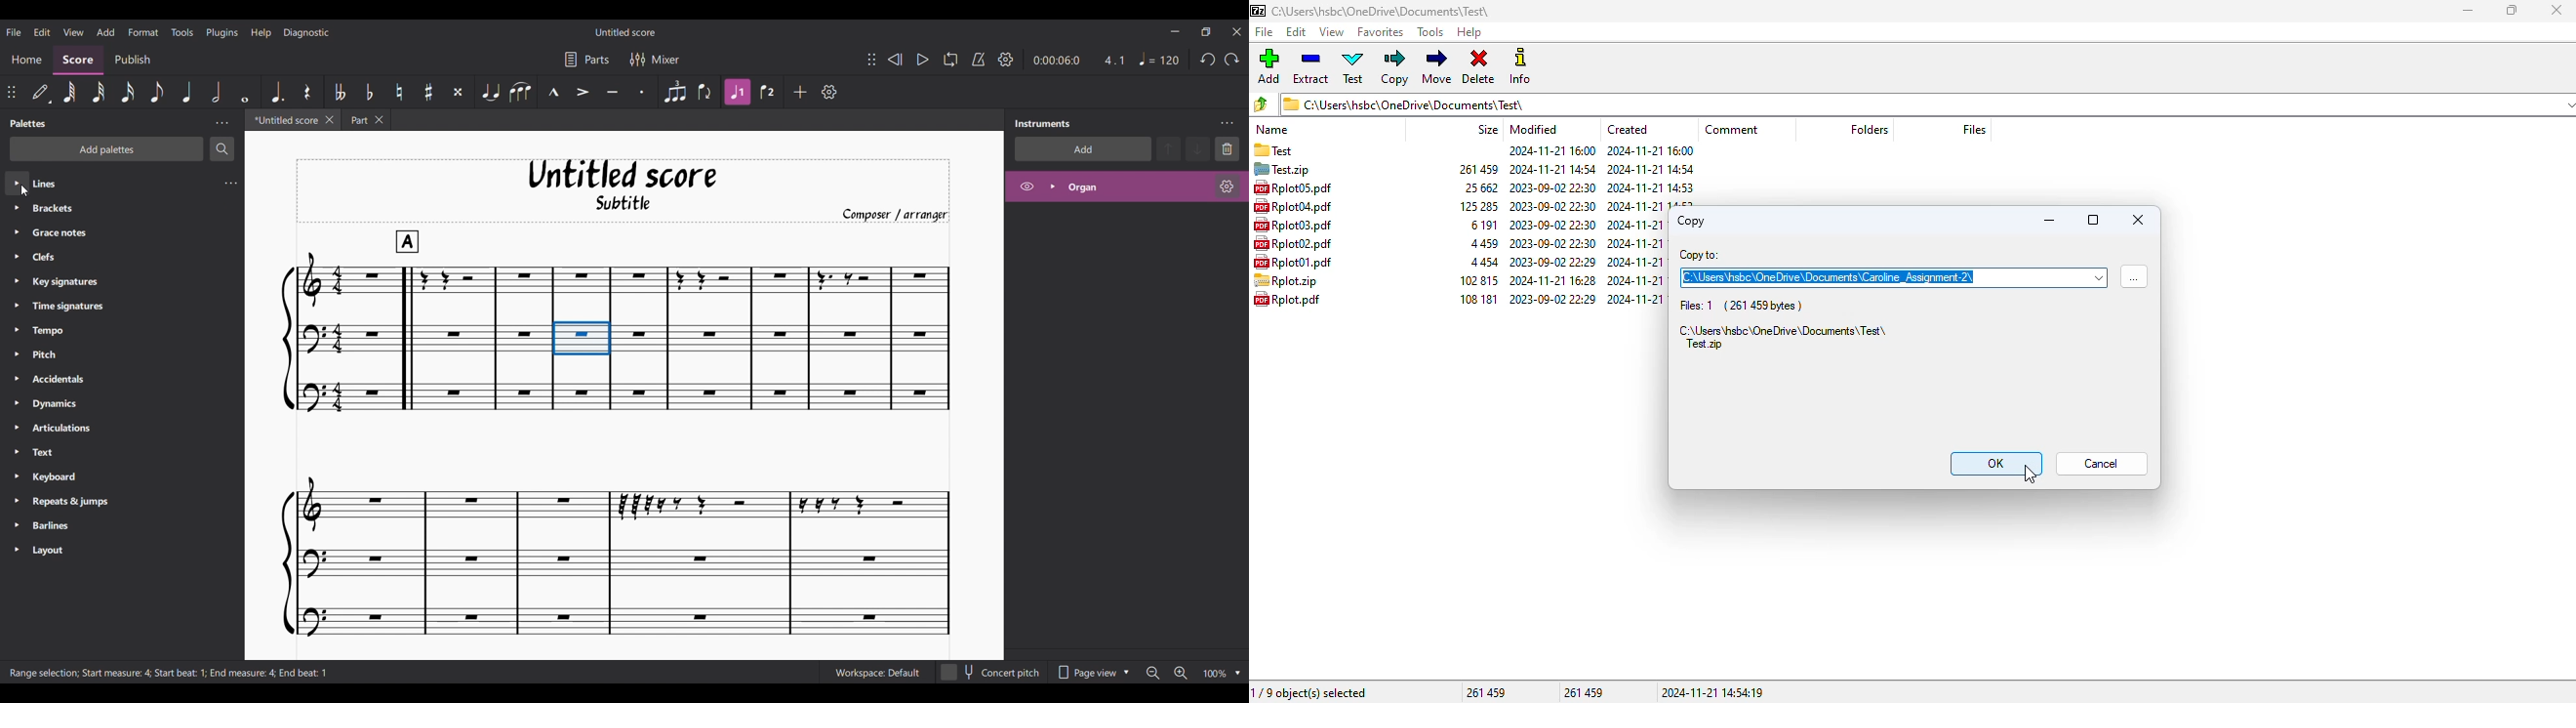 The width and height of the screenshot is (2576, 728). What do you see at coordinates (1083, 149) in the screenshot?
I see `Add instruments` at bounding box center [1083, 149].